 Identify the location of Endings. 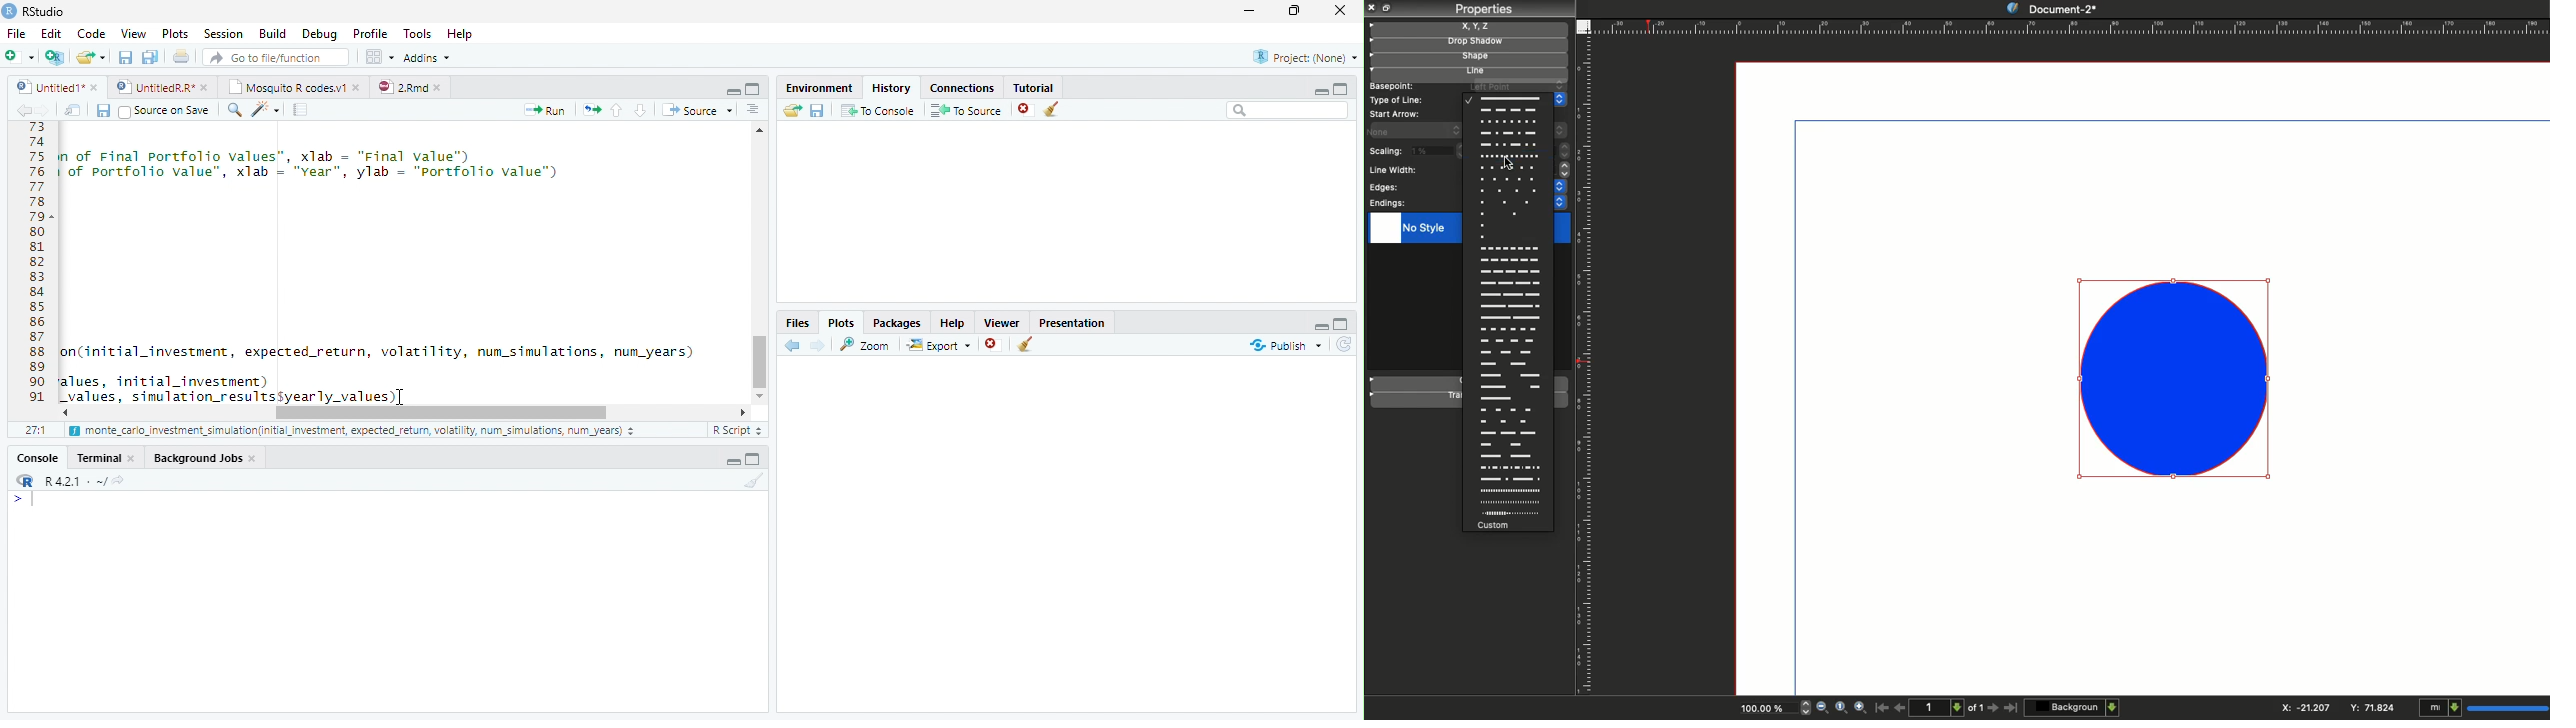
(1389, 203).